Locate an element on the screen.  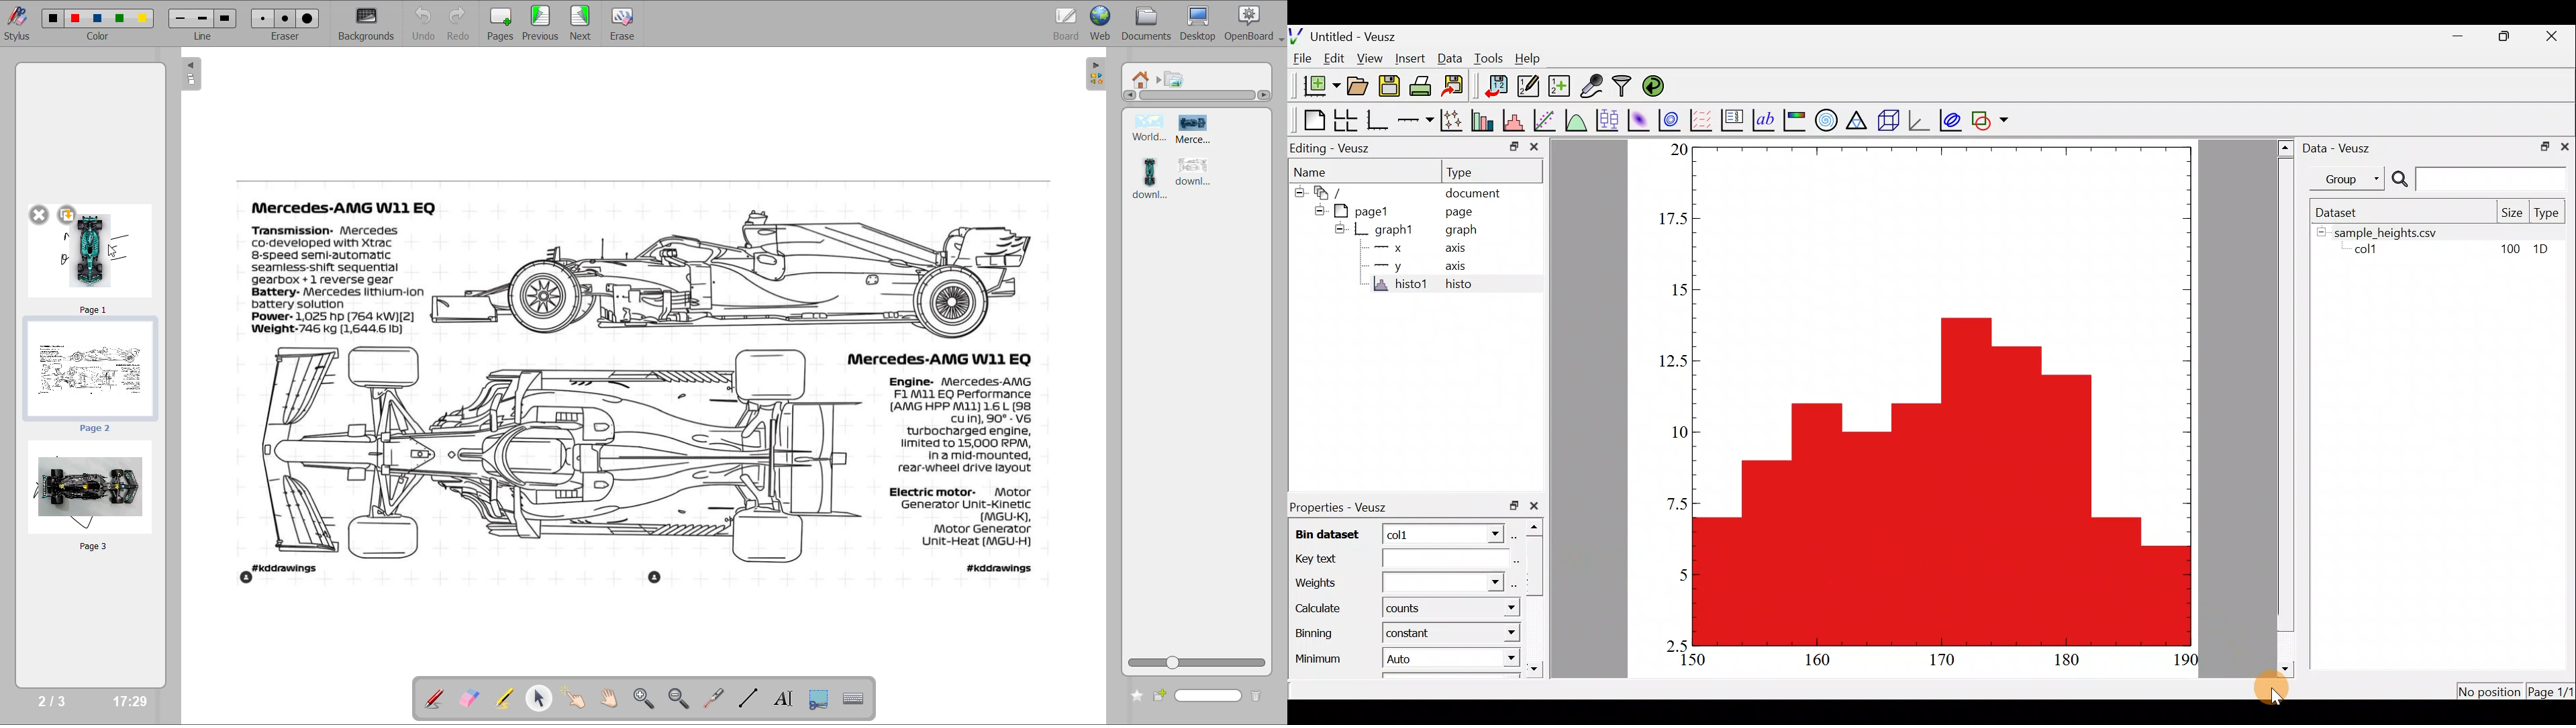
page 2 is located at coordinates (92, 375).